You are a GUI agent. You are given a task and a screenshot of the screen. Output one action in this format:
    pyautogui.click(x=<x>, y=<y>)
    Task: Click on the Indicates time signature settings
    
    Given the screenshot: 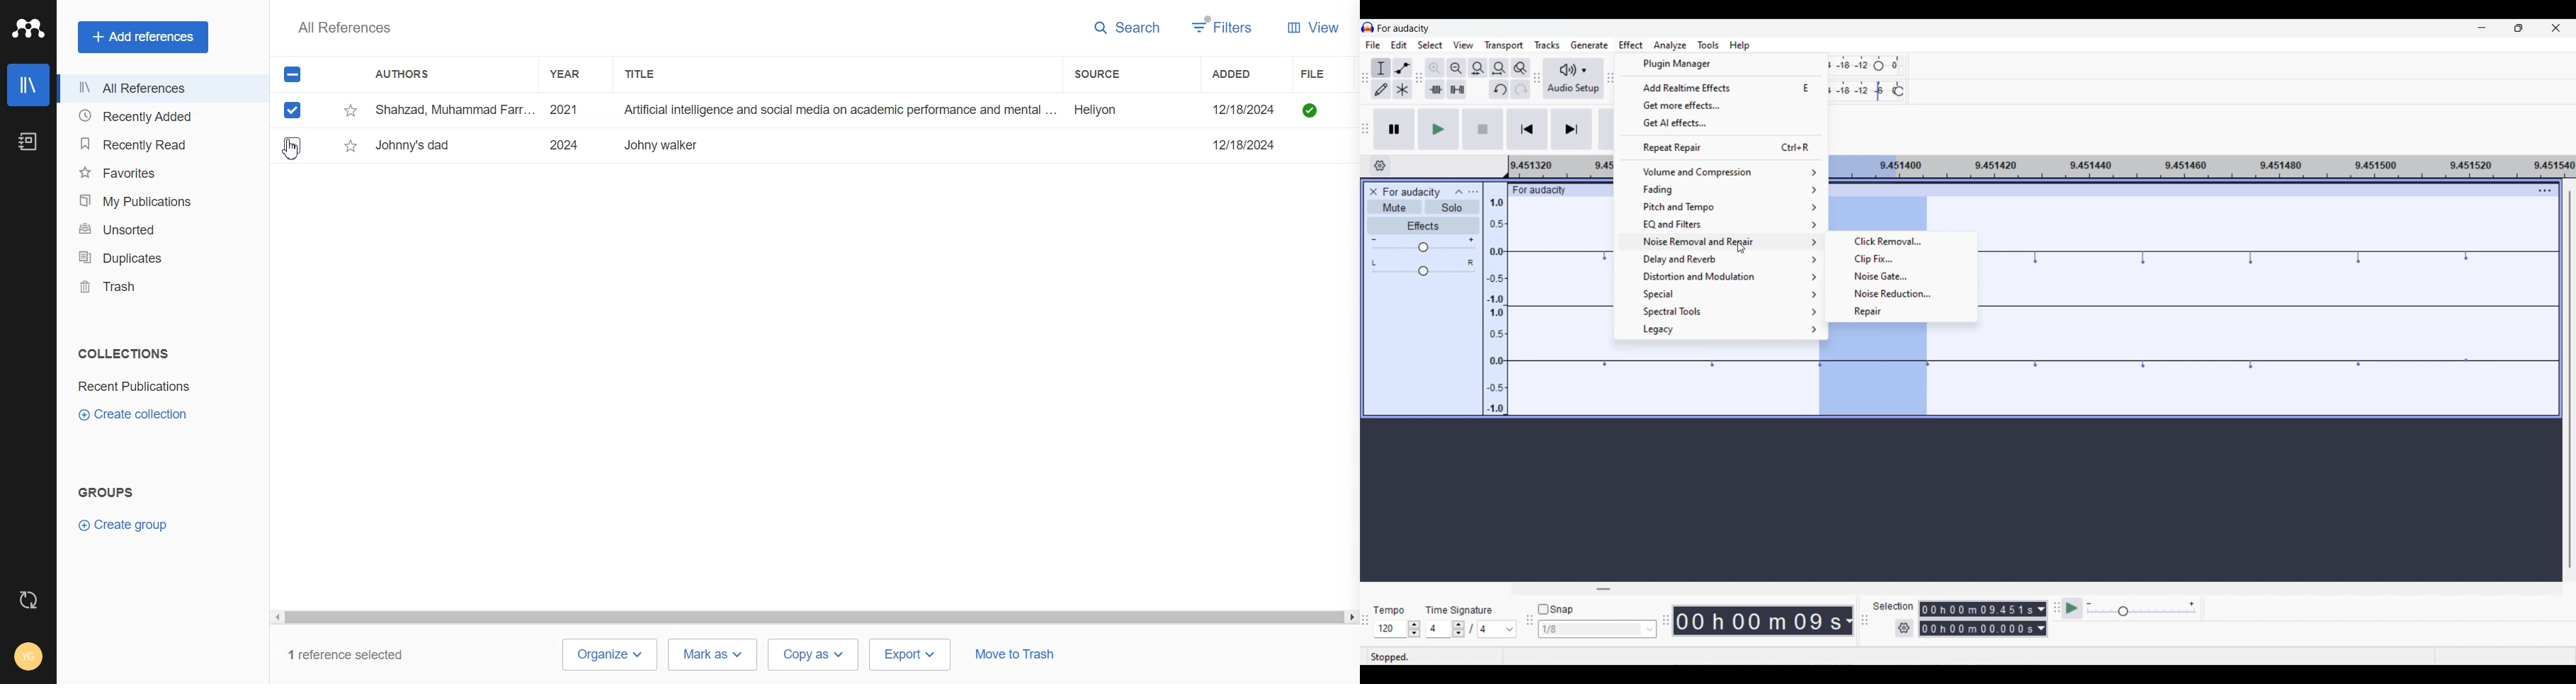 What is the action you would take?
    pyautogui.click(x=1459, y=611)
    